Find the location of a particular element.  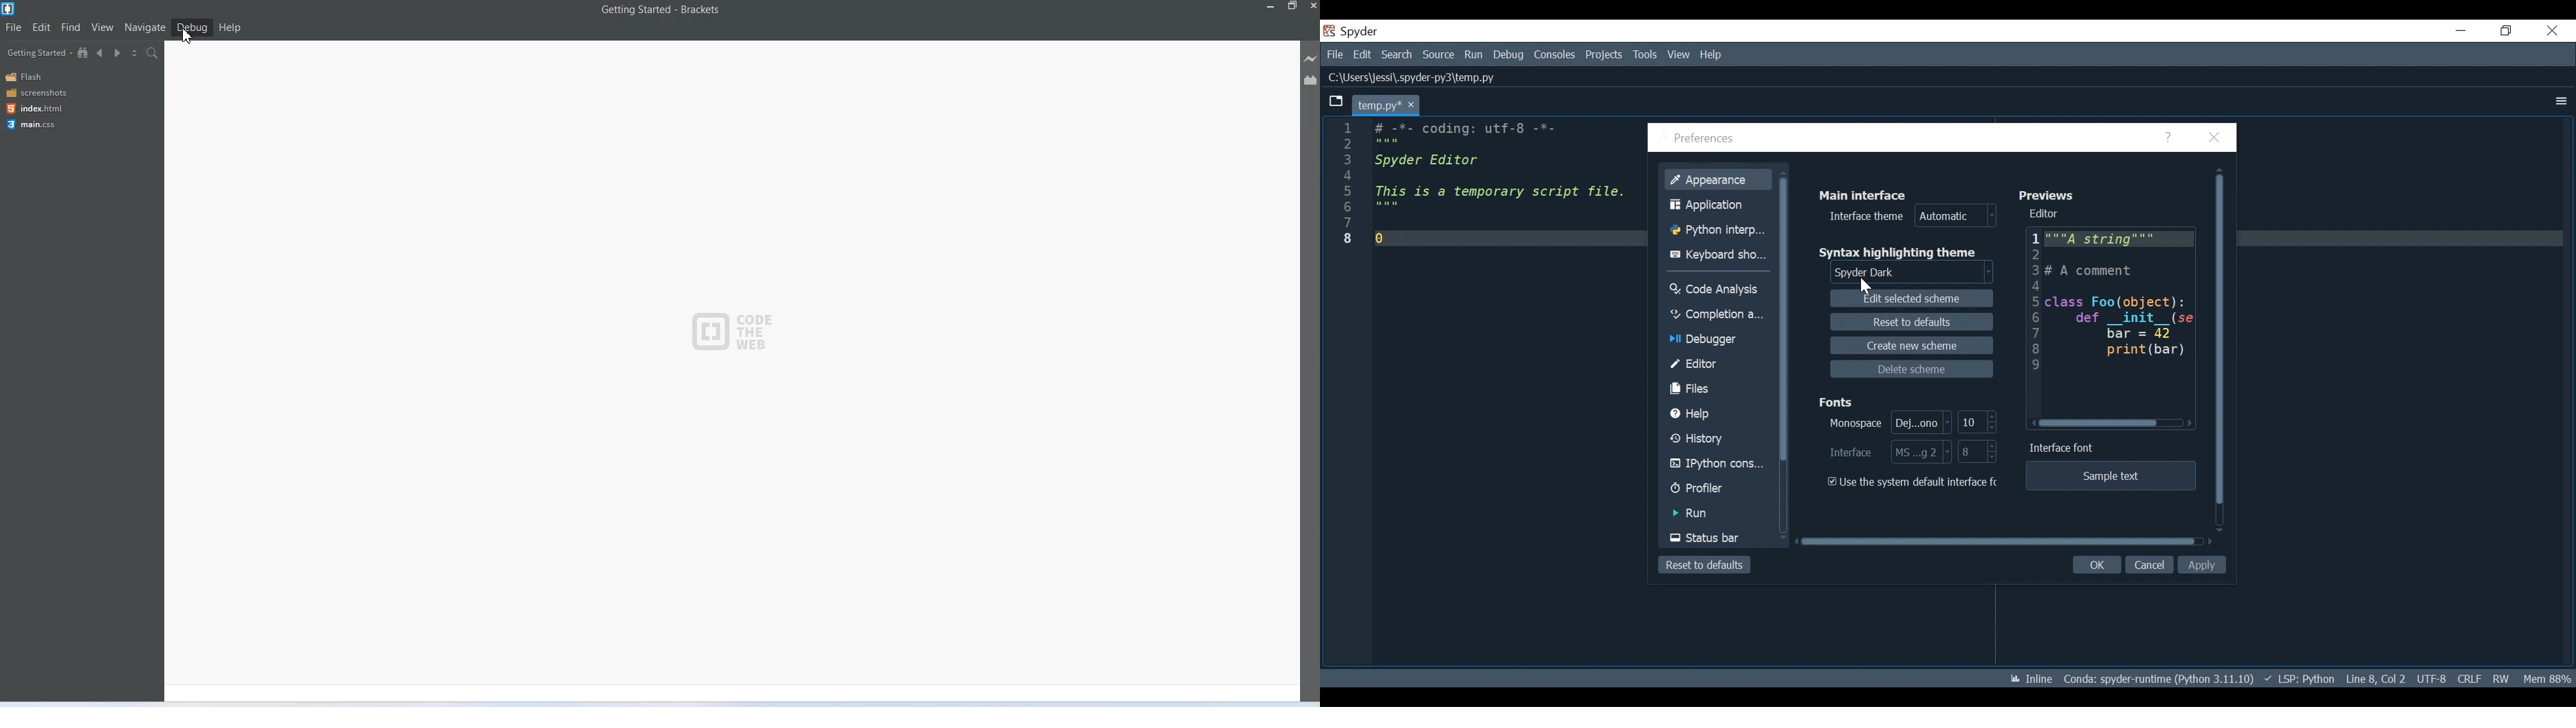

Application is located at coordinates (1718, 206).